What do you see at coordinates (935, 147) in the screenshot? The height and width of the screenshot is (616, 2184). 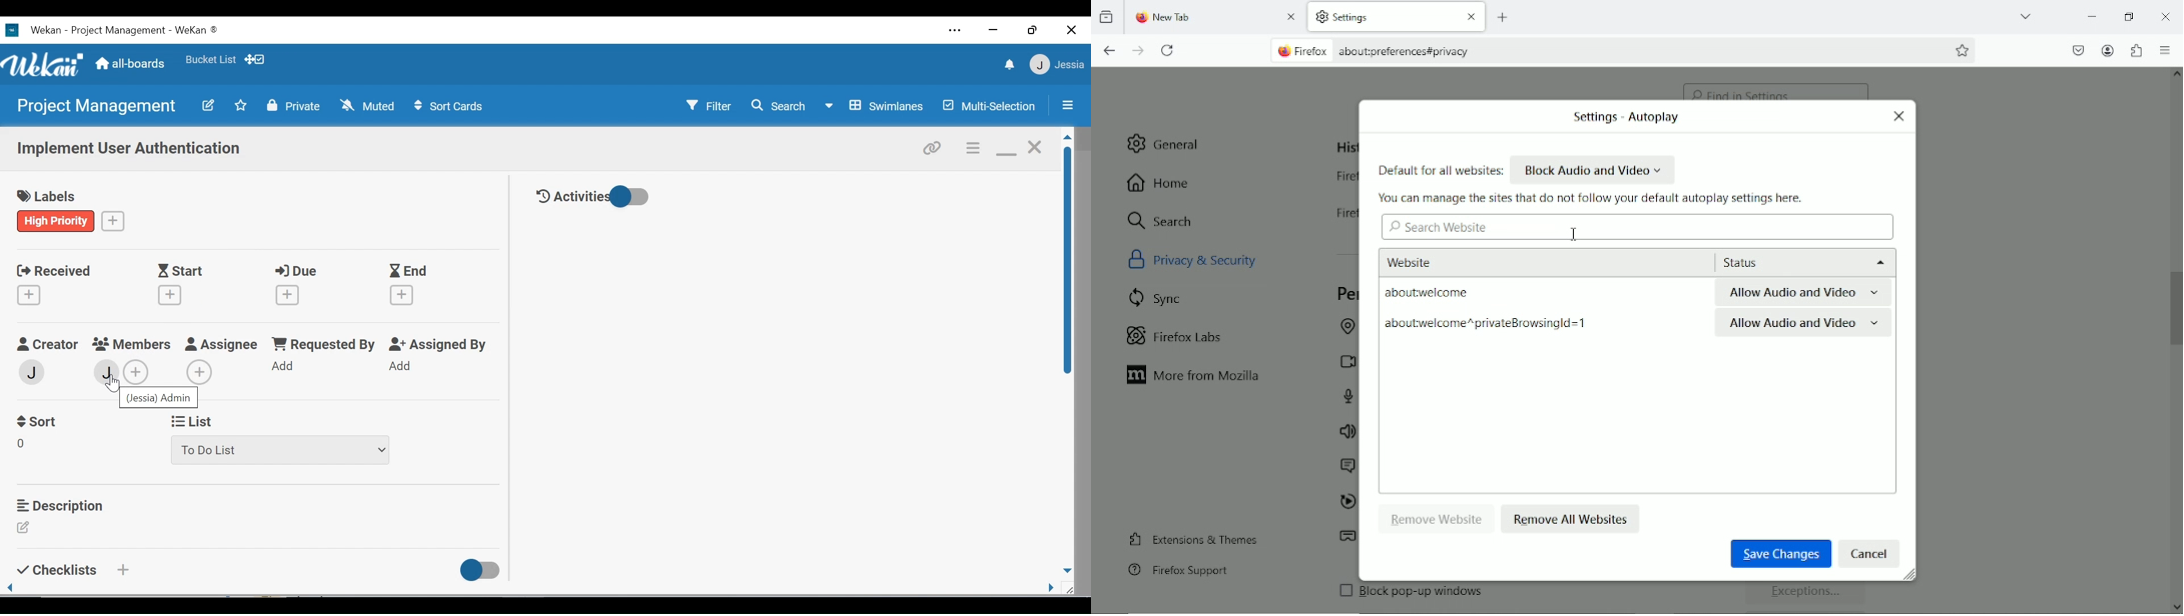 I see `link` at bounding box center [935, 147].